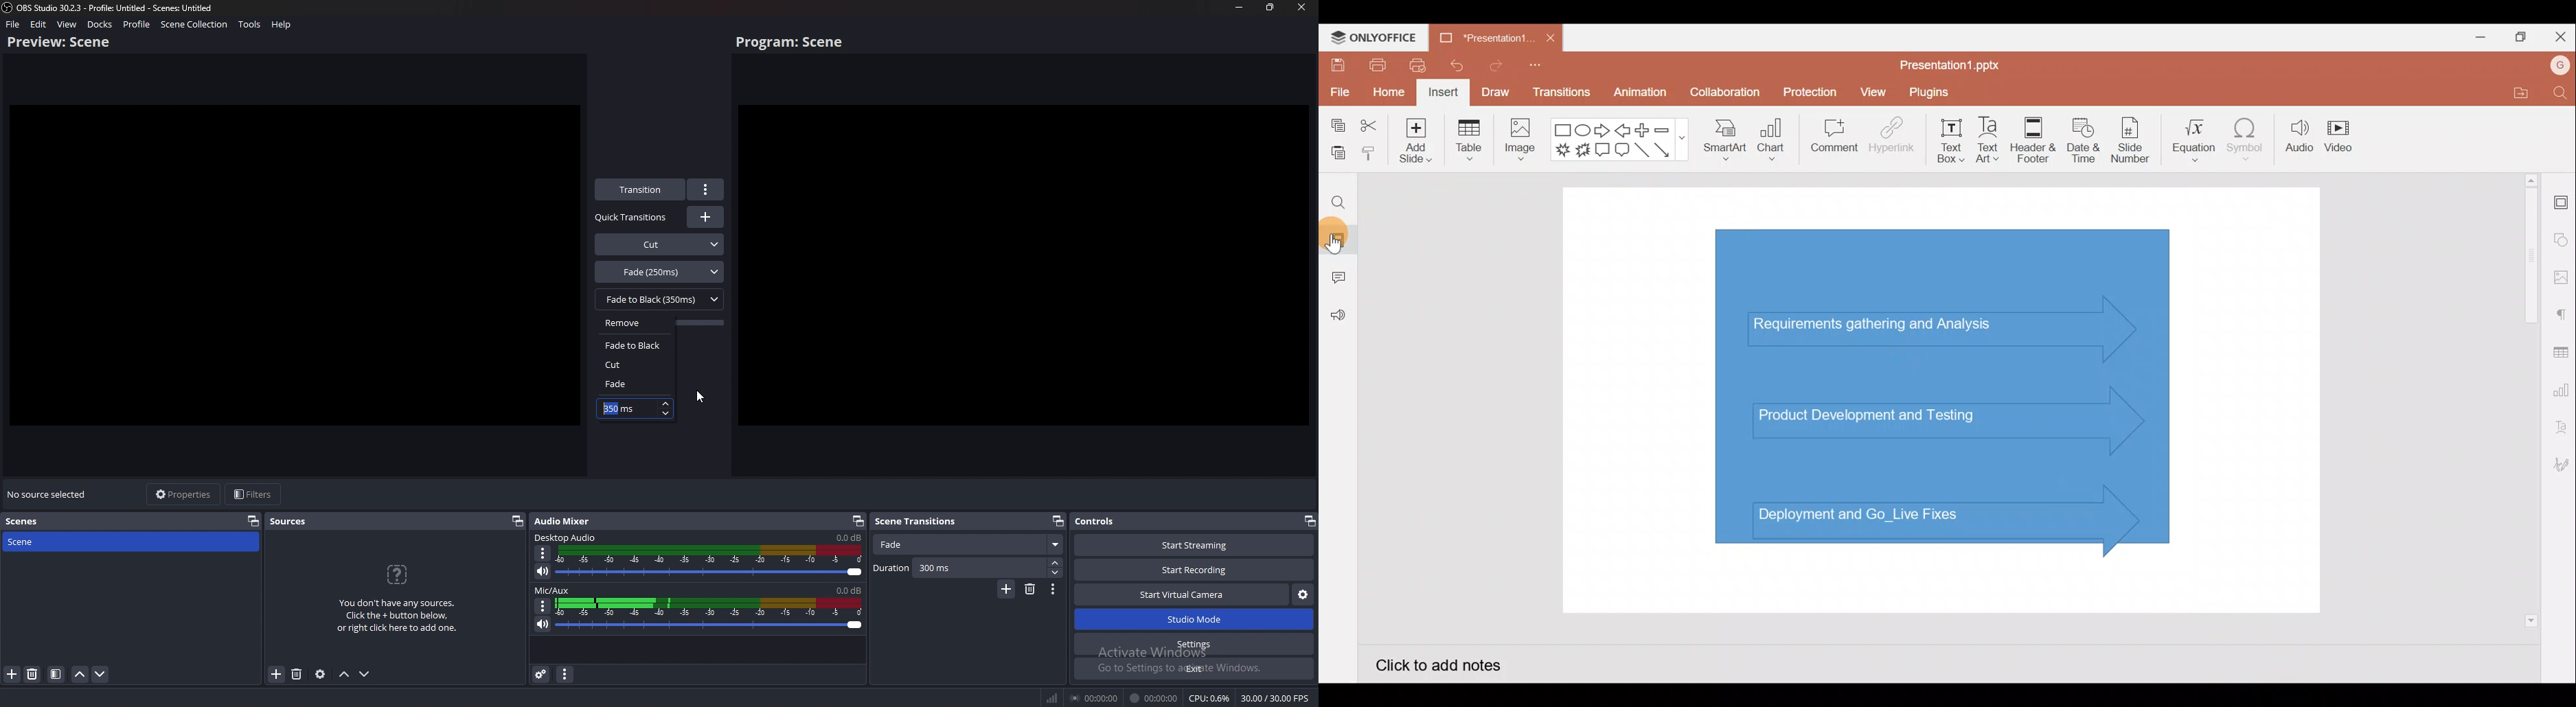 This screenshot has height=728, width=2576. Describe the element at coordinates (700, 397) in the screenshot. I see `cursor` at that location.